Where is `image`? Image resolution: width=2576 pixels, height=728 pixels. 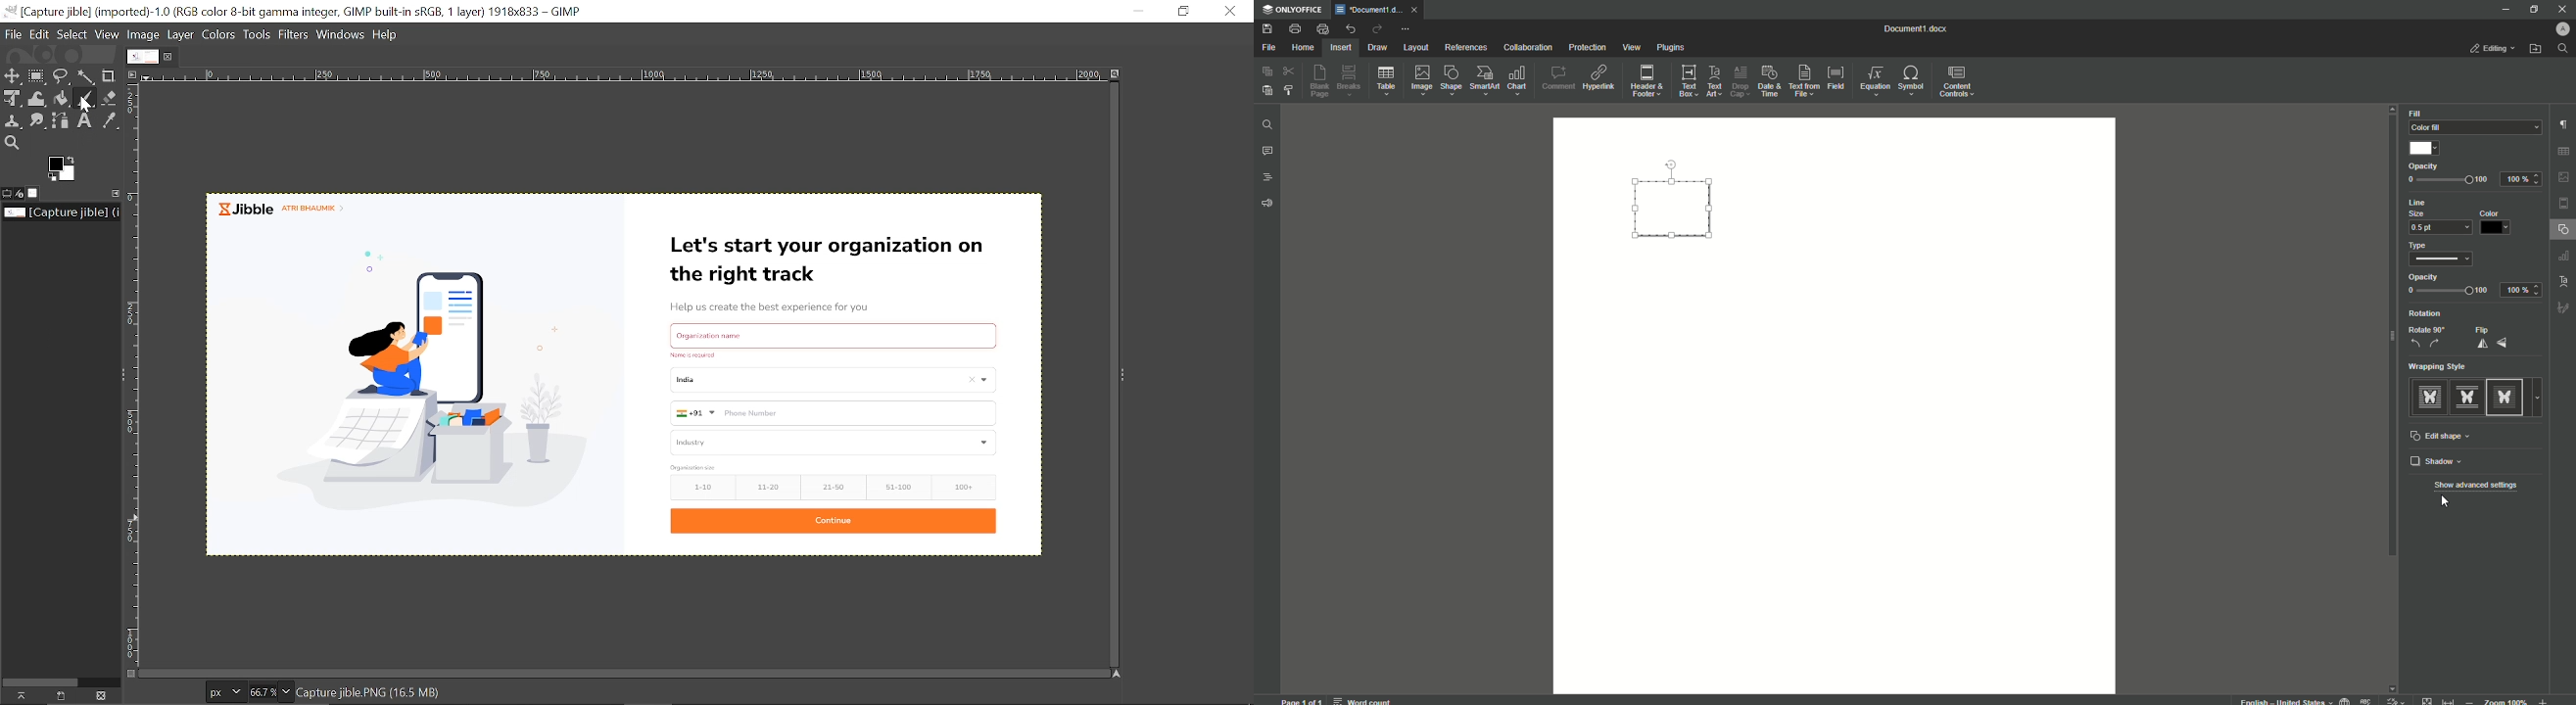 image is located at coordinates (2564, 177).